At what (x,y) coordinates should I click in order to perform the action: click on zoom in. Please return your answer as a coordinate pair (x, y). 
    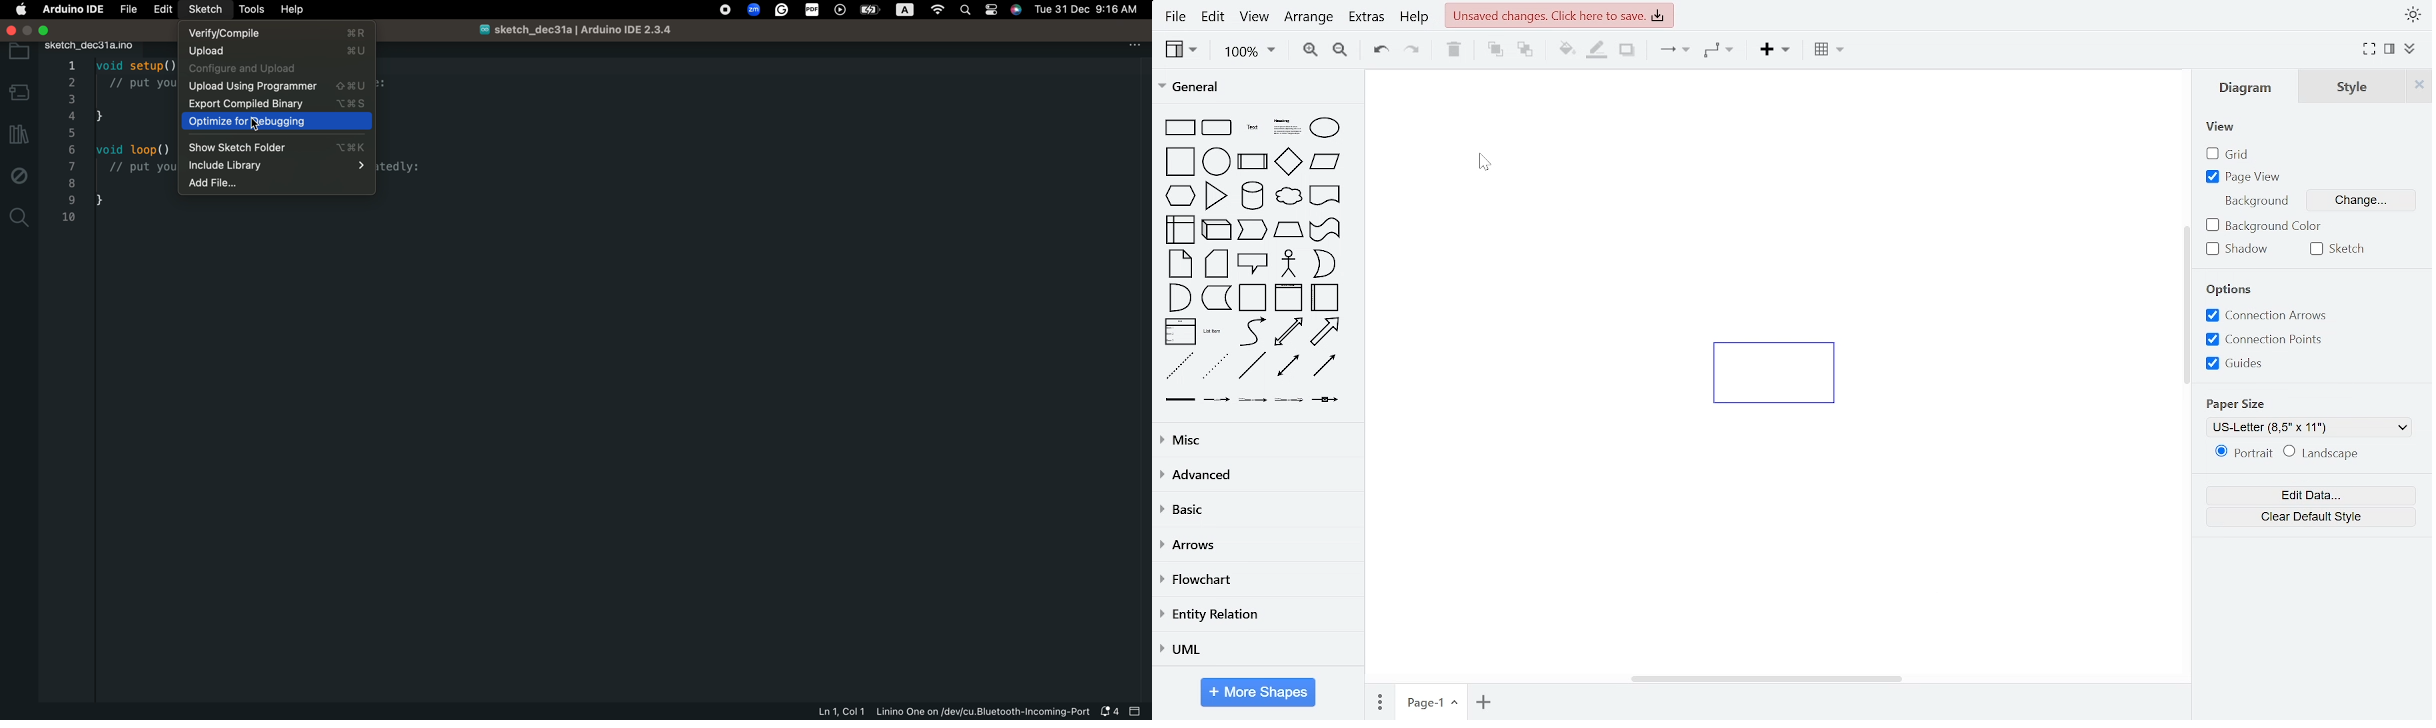
    Looking at the image, I should click on (1307, 52).